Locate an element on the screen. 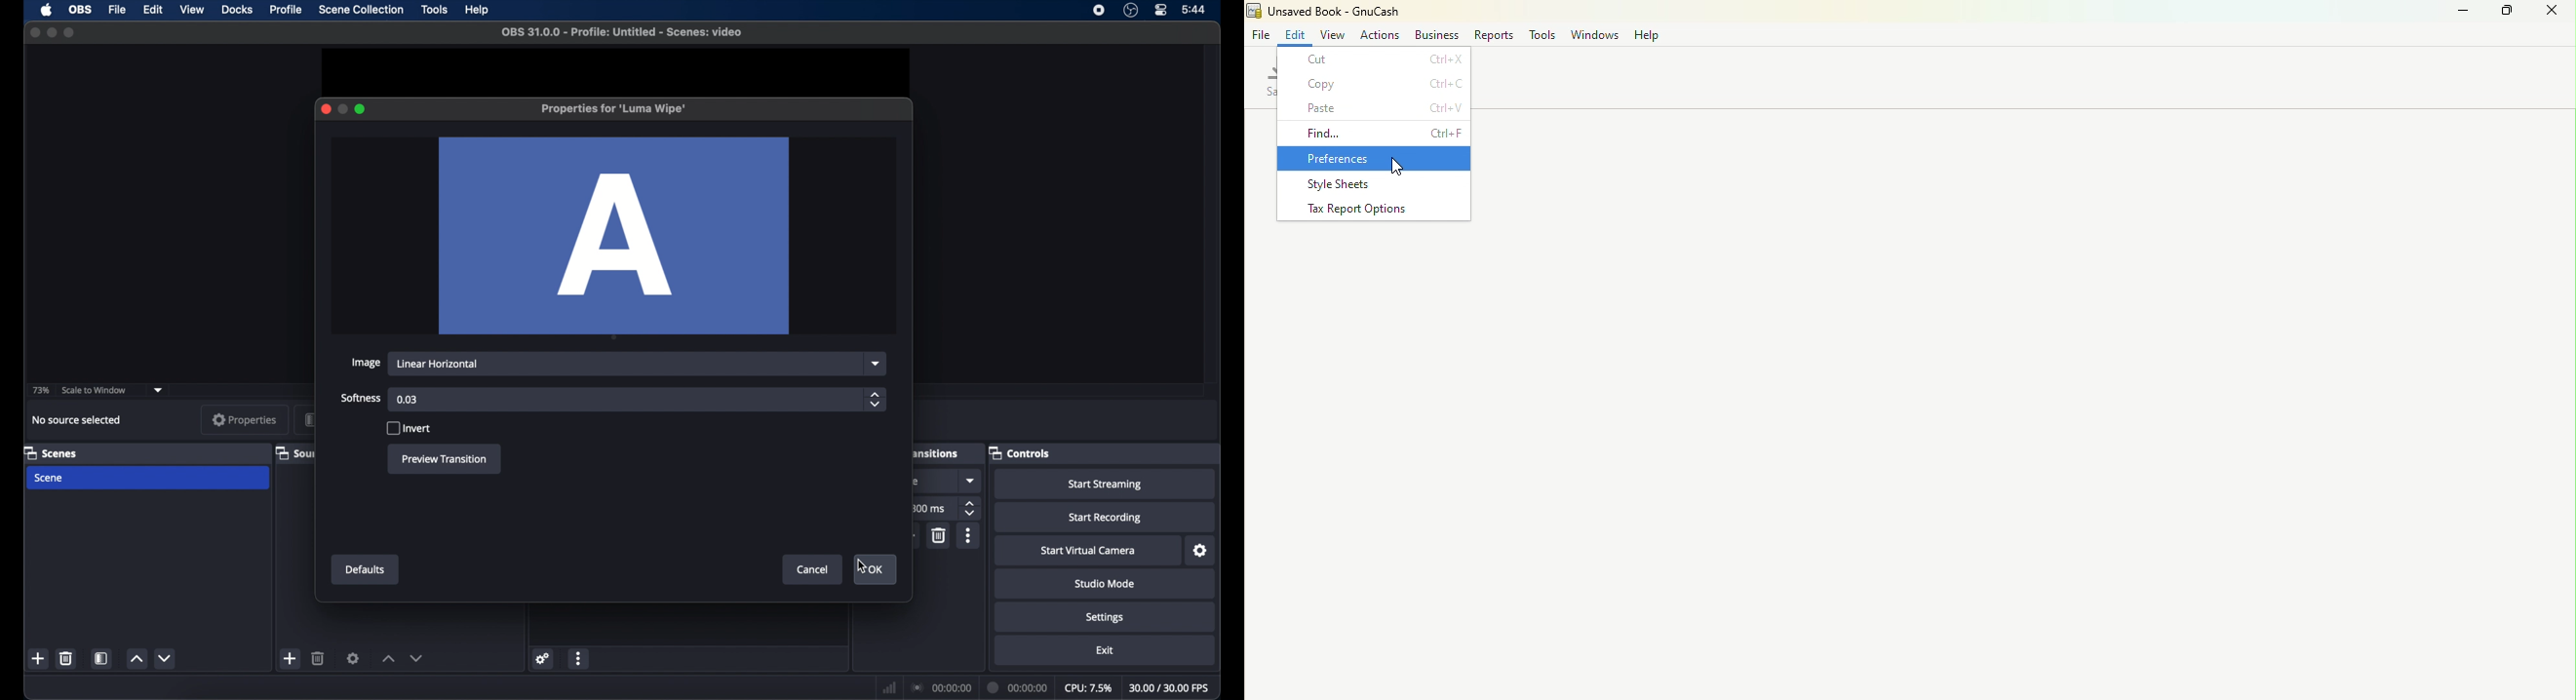 Image resolution: width=2576 pixels, height=700 pixels. 73% is located at coordinates (40, 390).